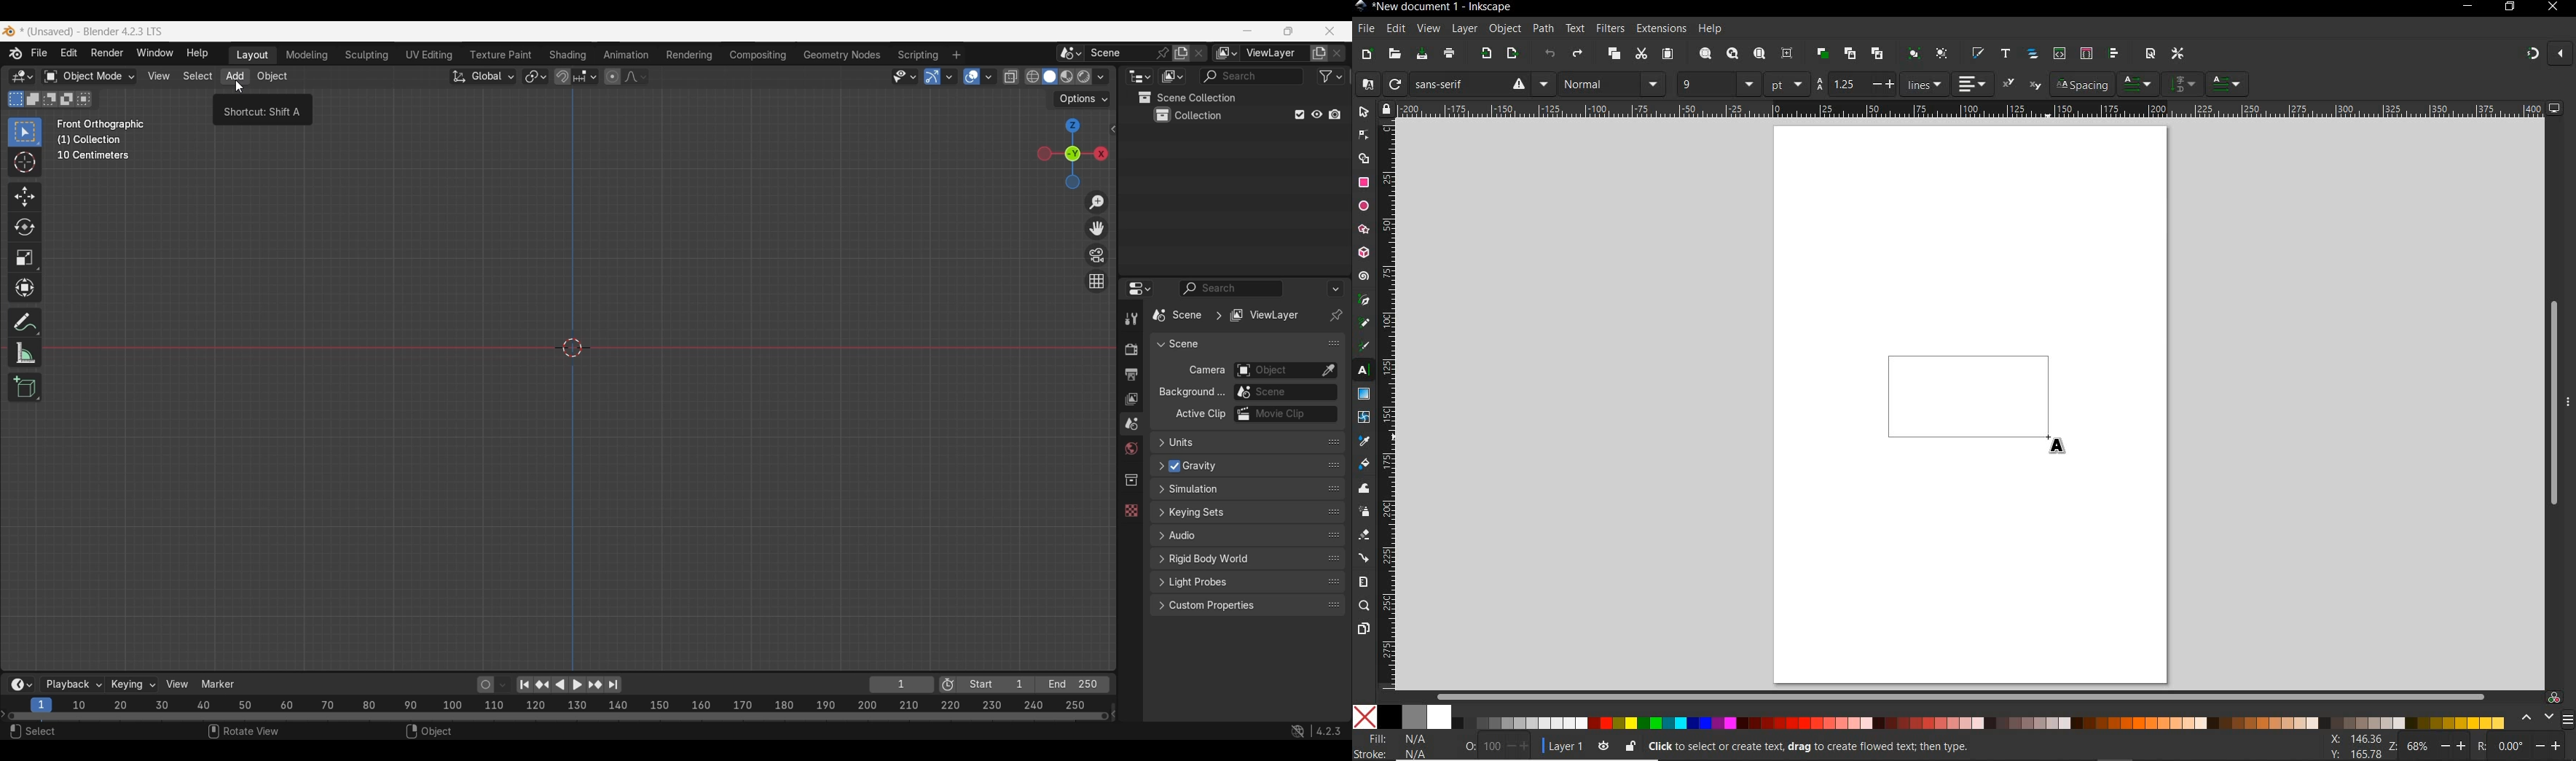  Describe the element at coordinates (1187, 97) in the screenshot. I see `Scene collection` at that location.